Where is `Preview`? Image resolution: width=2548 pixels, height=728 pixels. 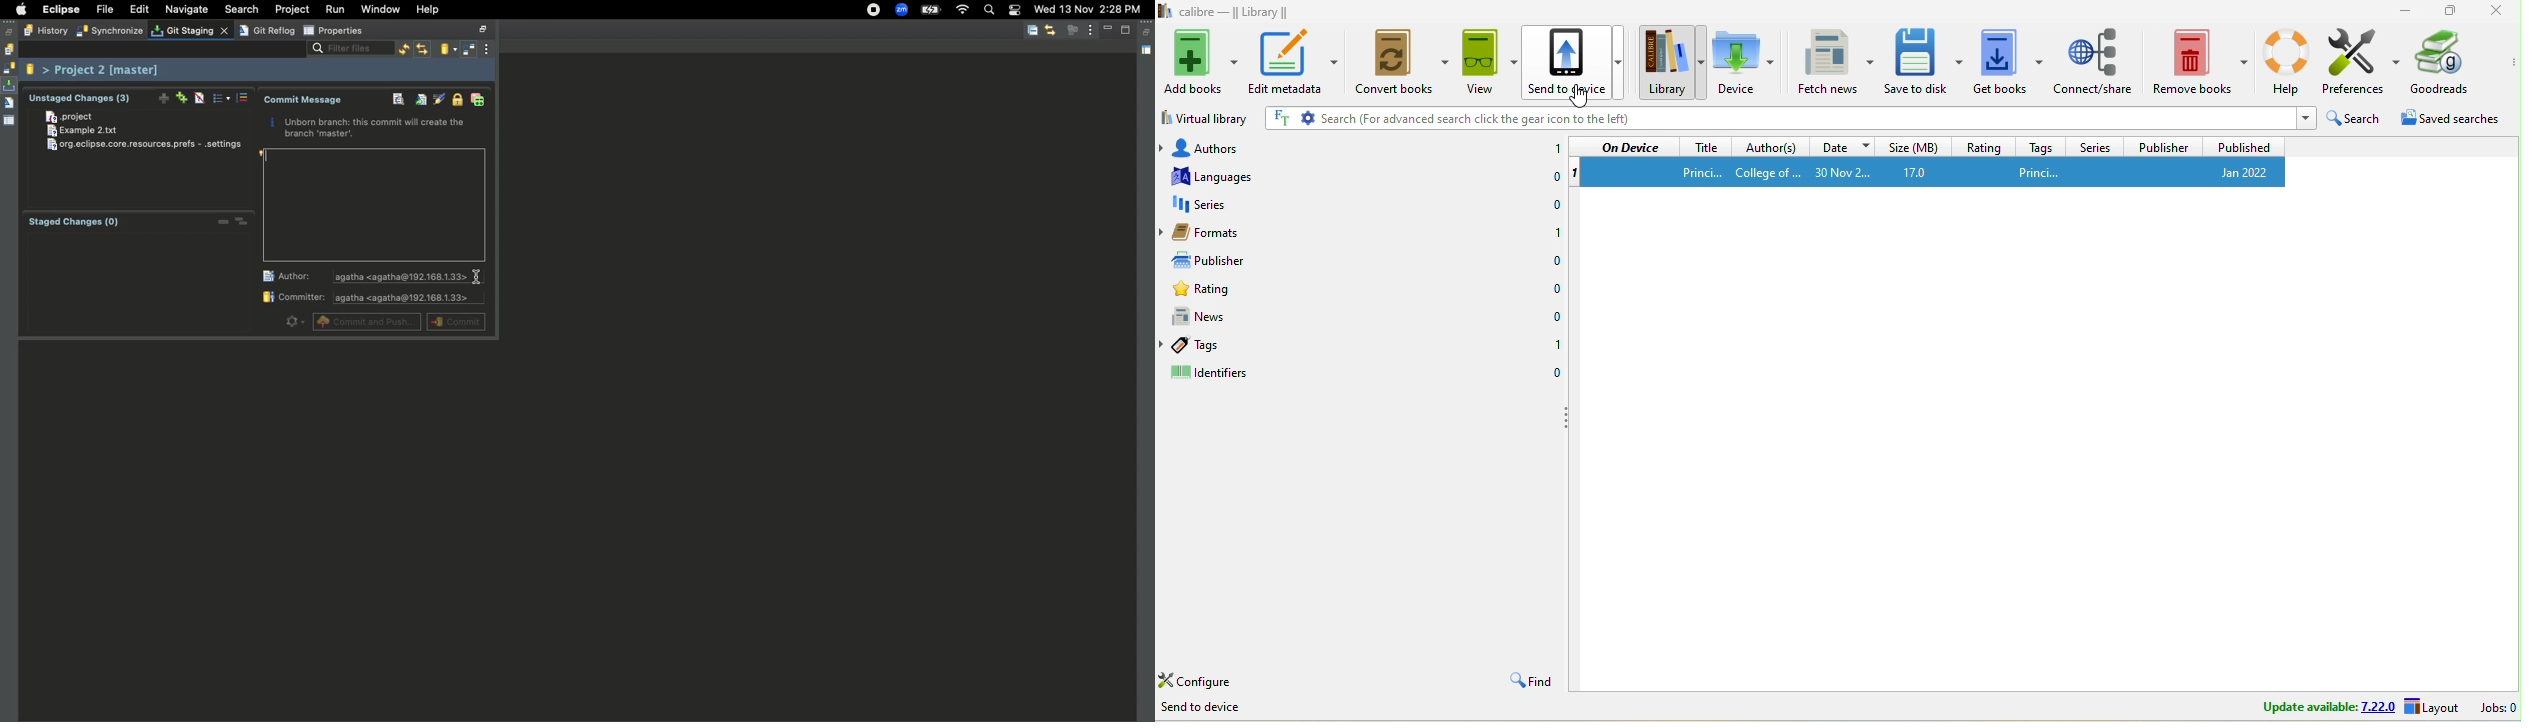 Preview is located at coordinates (375, 205).